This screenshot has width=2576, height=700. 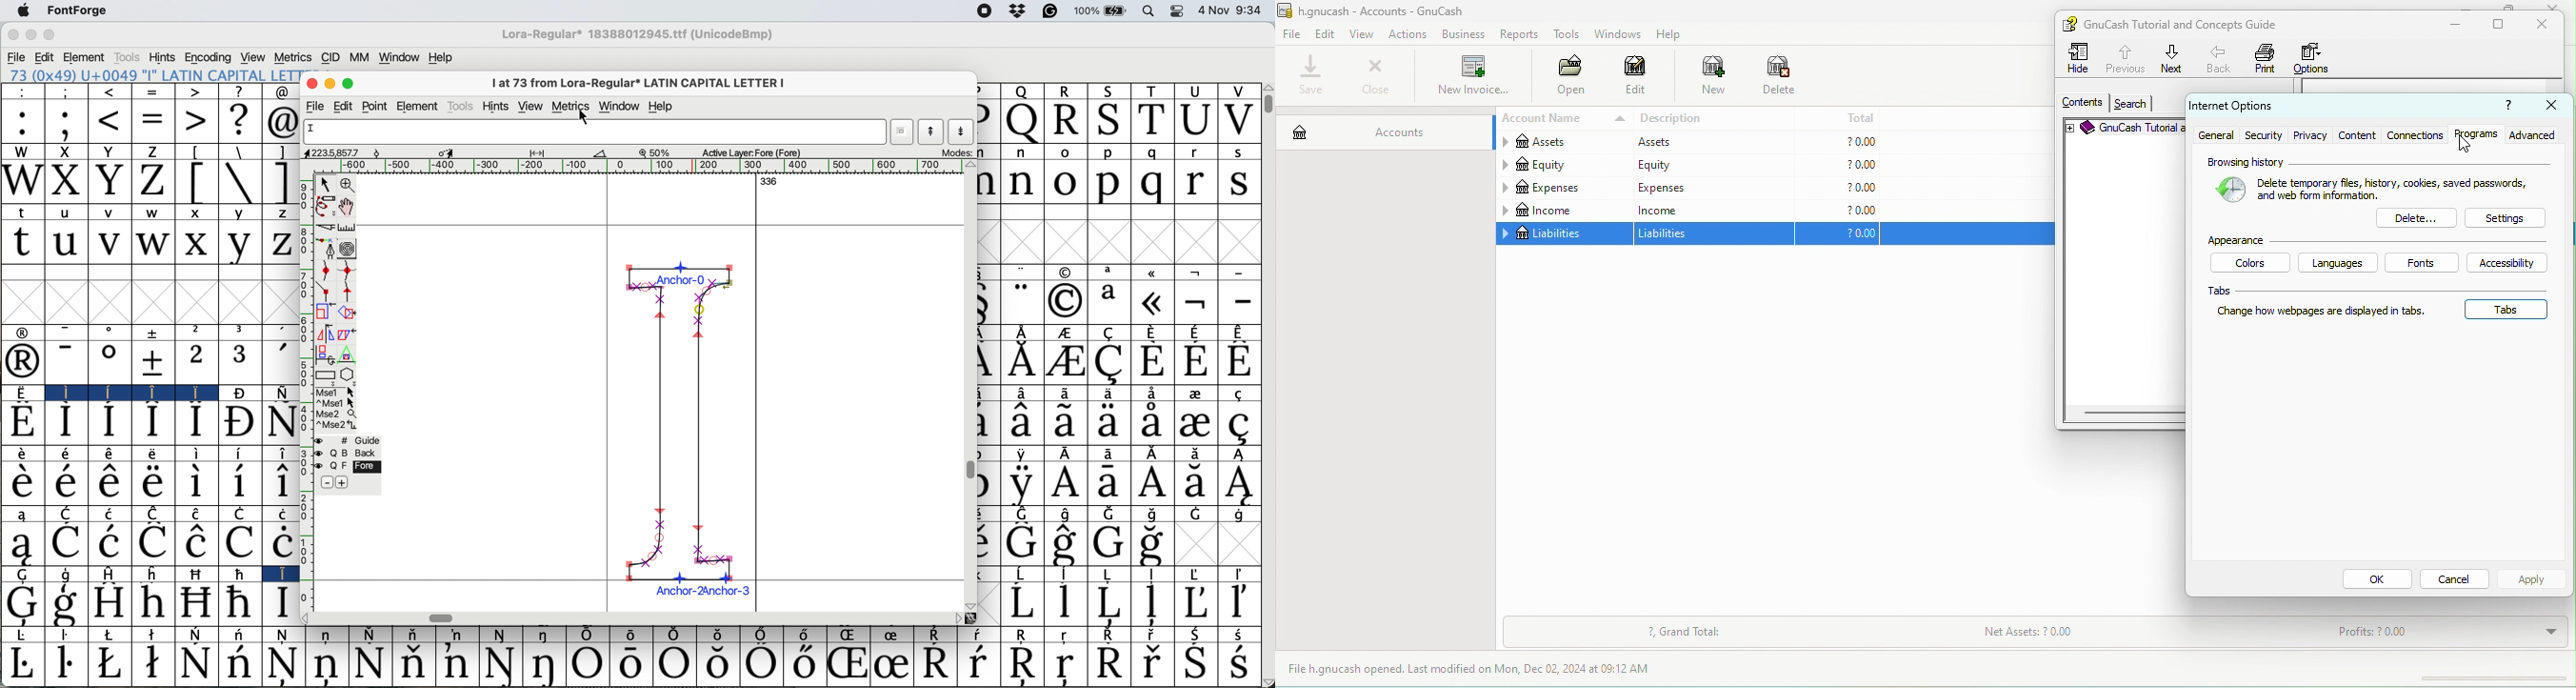 I want to click on tools, so click(x=126, y=58).